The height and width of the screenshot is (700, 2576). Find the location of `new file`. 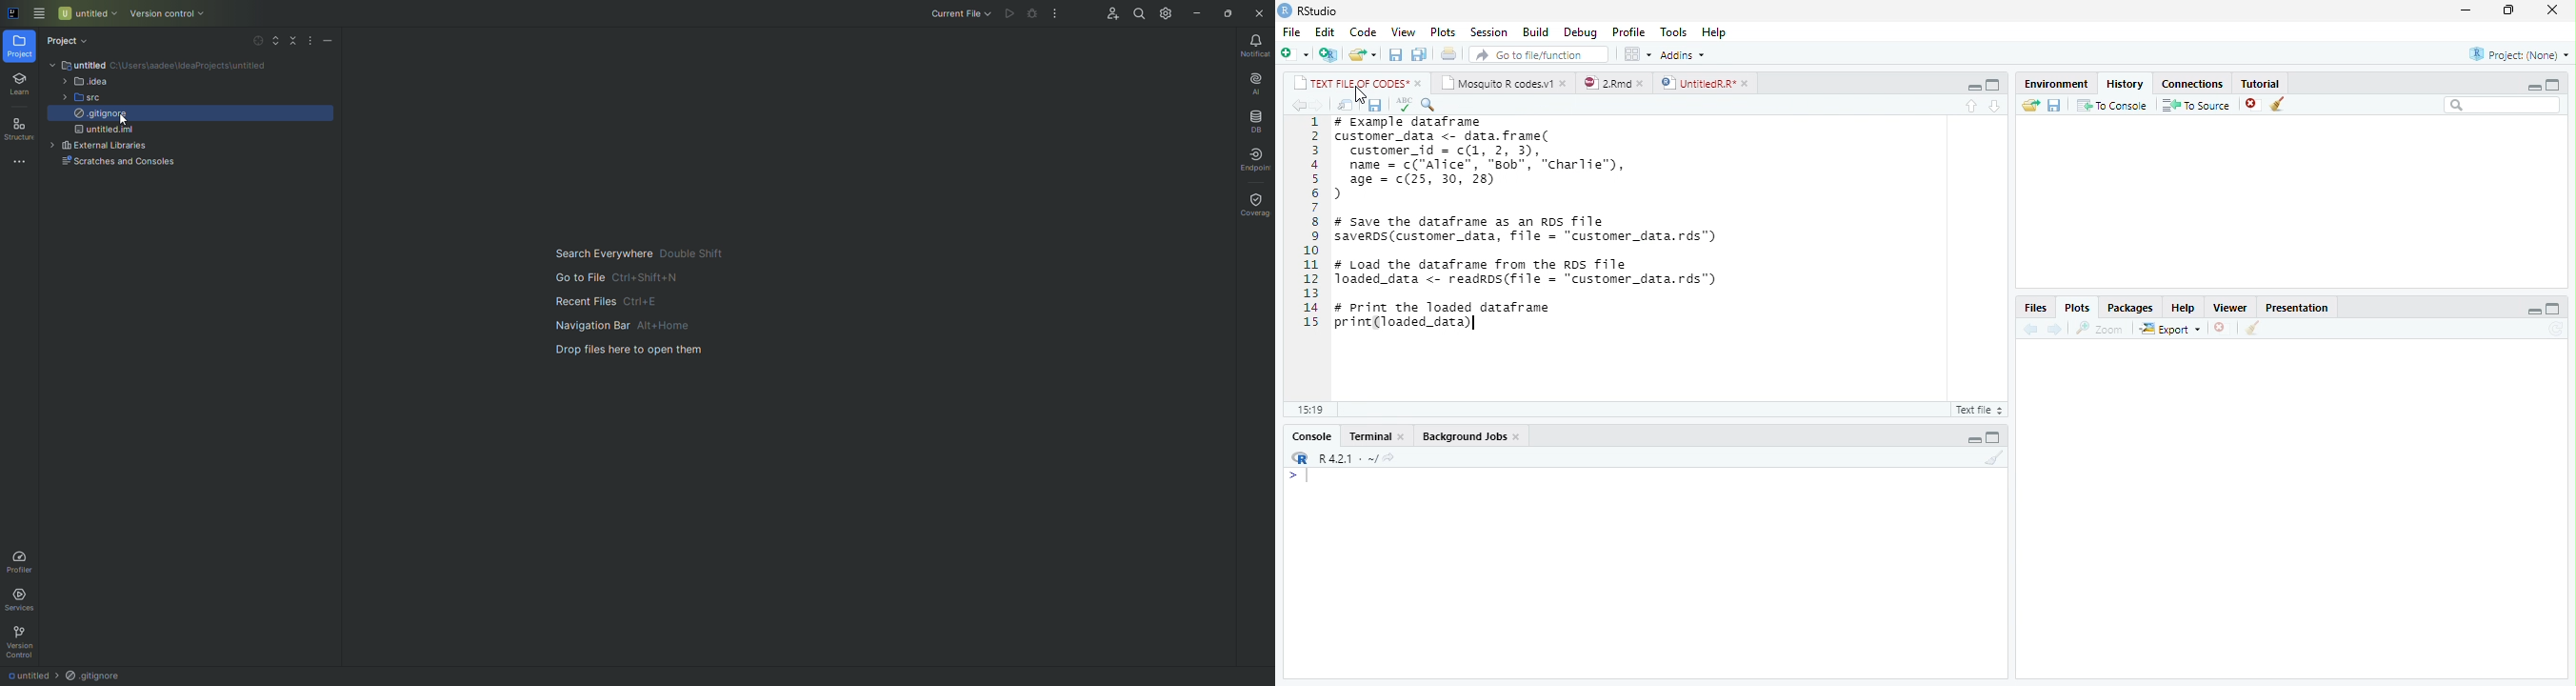

new file is located at coordinates (1295, 53).